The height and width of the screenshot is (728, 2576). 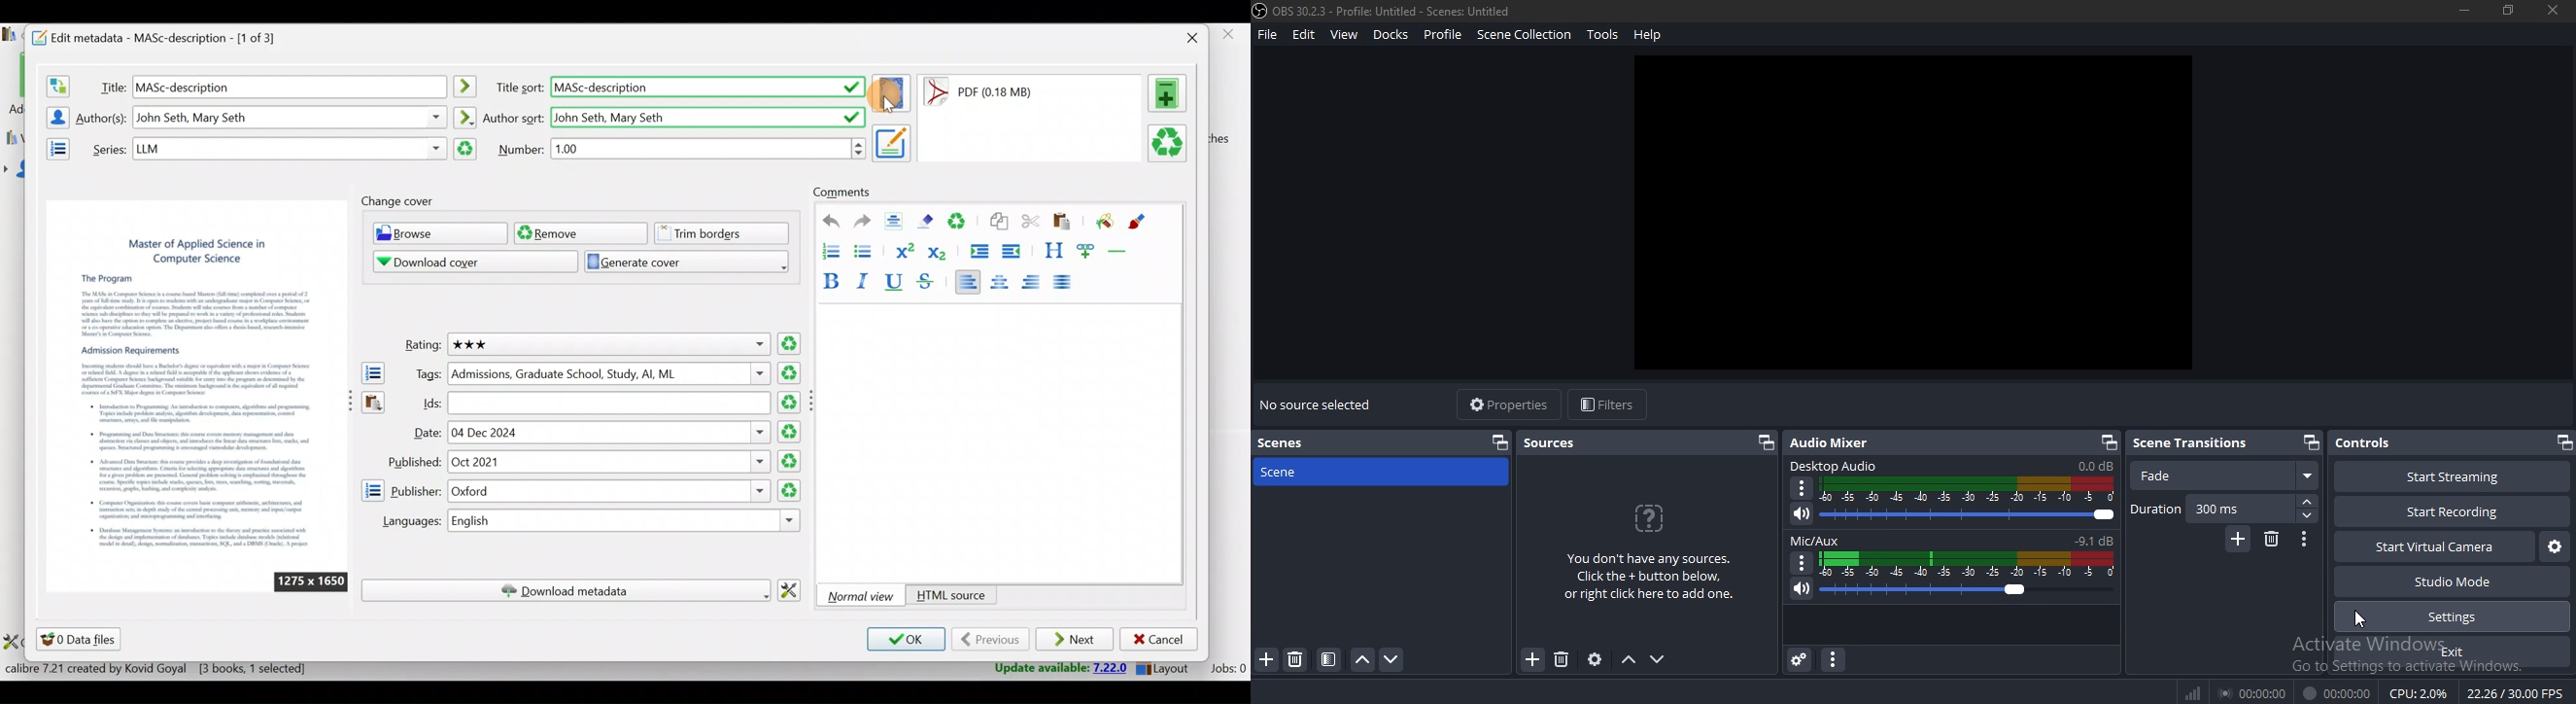 What do you see at coordinates (2236, 540) in the screenshot?
I see `add scene transition` at bounding box center [2236, 540].